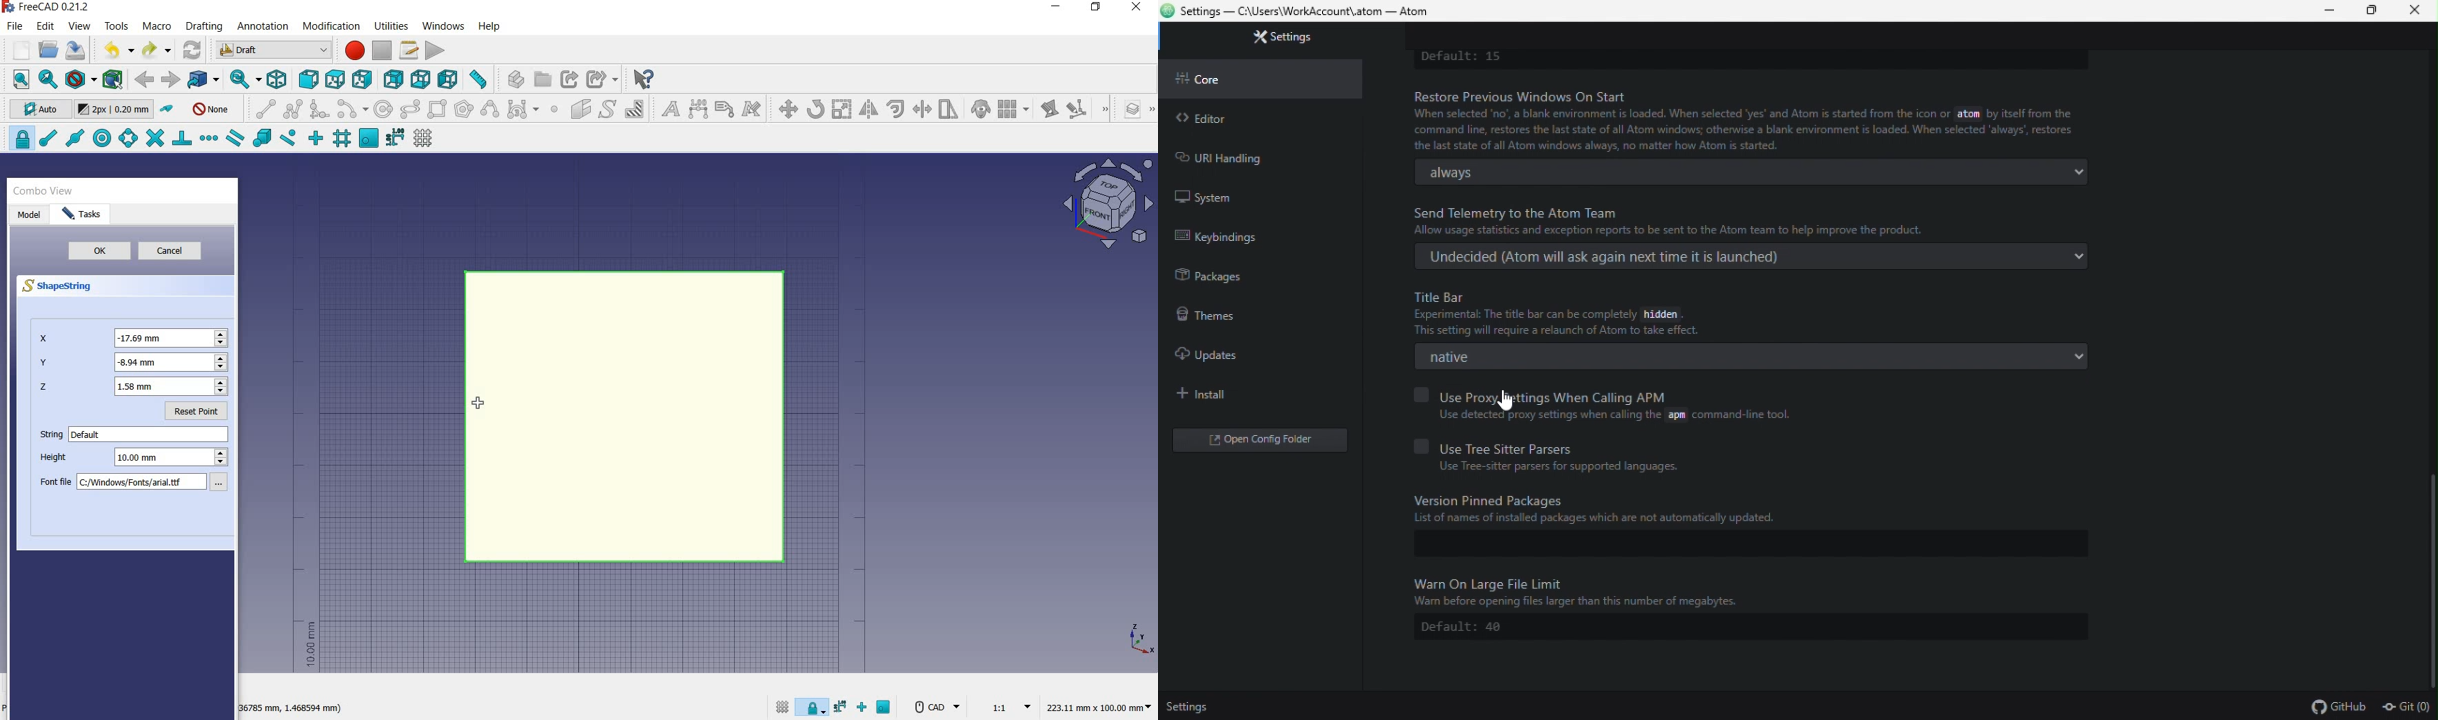 The width and height of the screenshot is (2464, 728). What do you see at coordinates (158, 28) in the screenshot?
I see `macro` at bounding box center [158, 28].